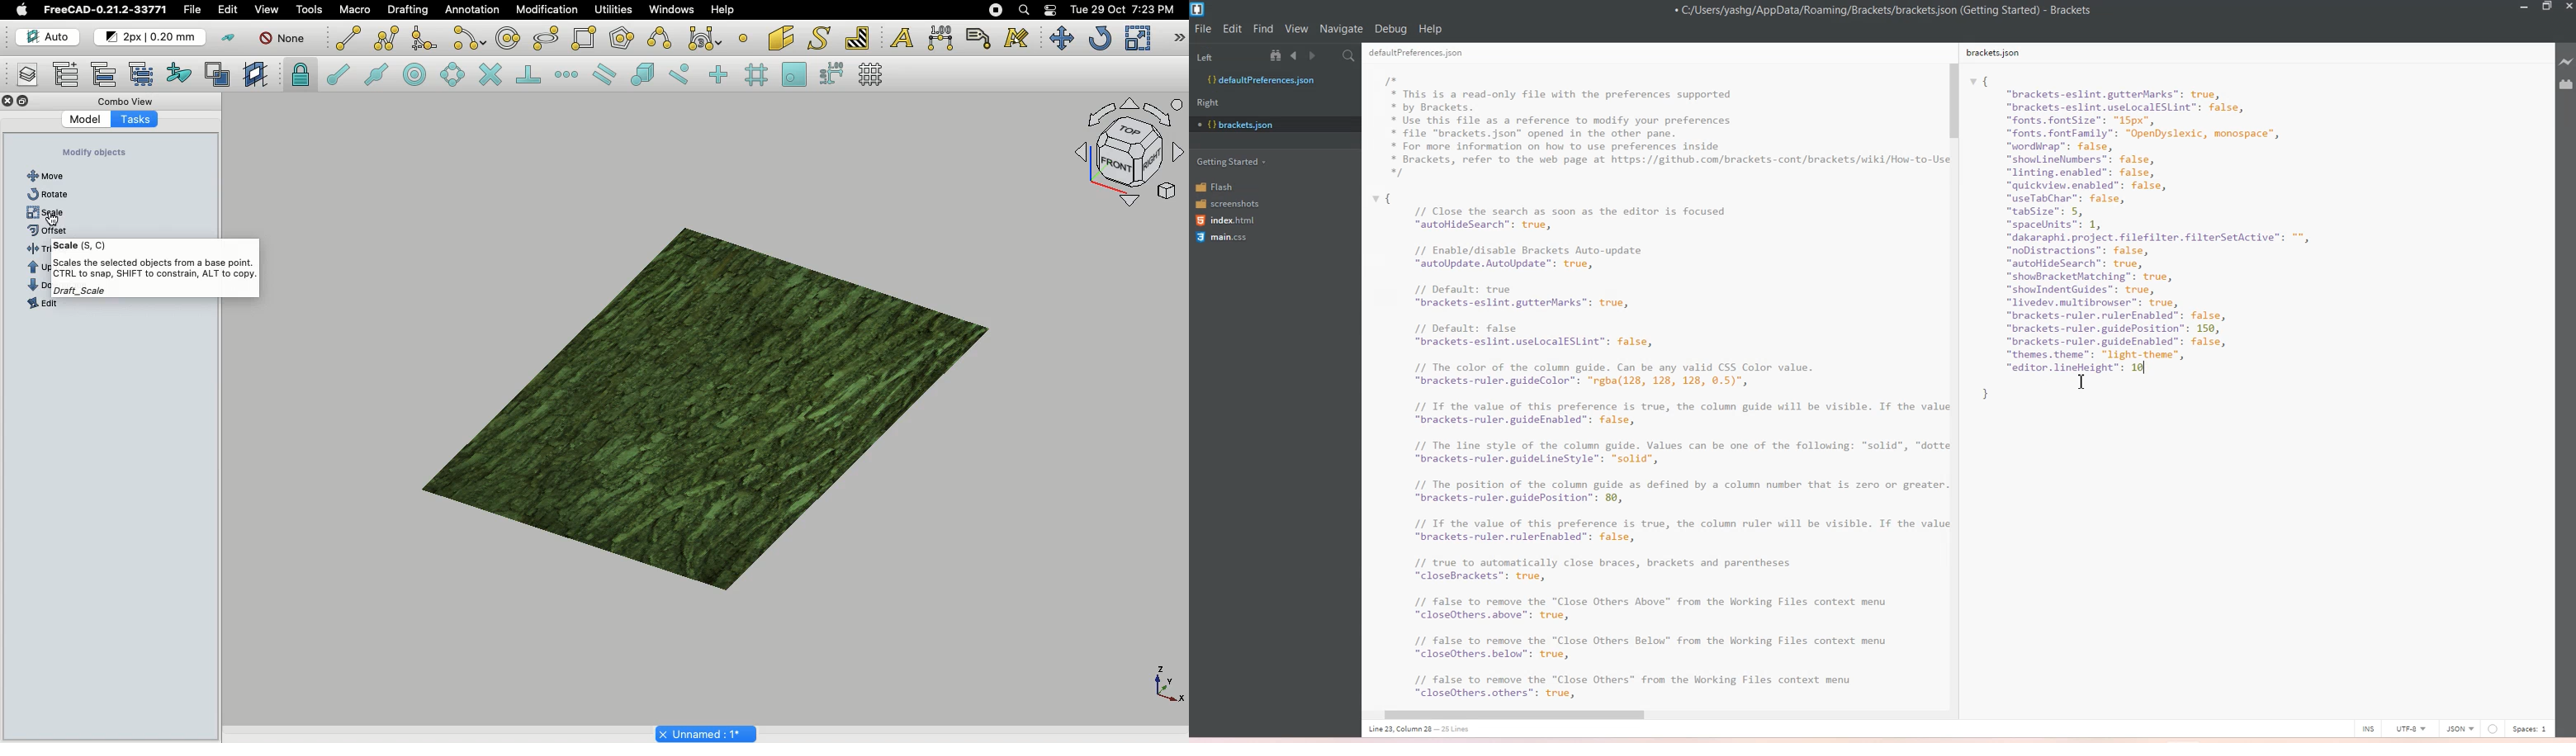 Image resolution: width=2576 pixels, height=756 pixels. Describe the element at coordinates (583, 38) in the screenshot. I see `Rectangle` at that location.